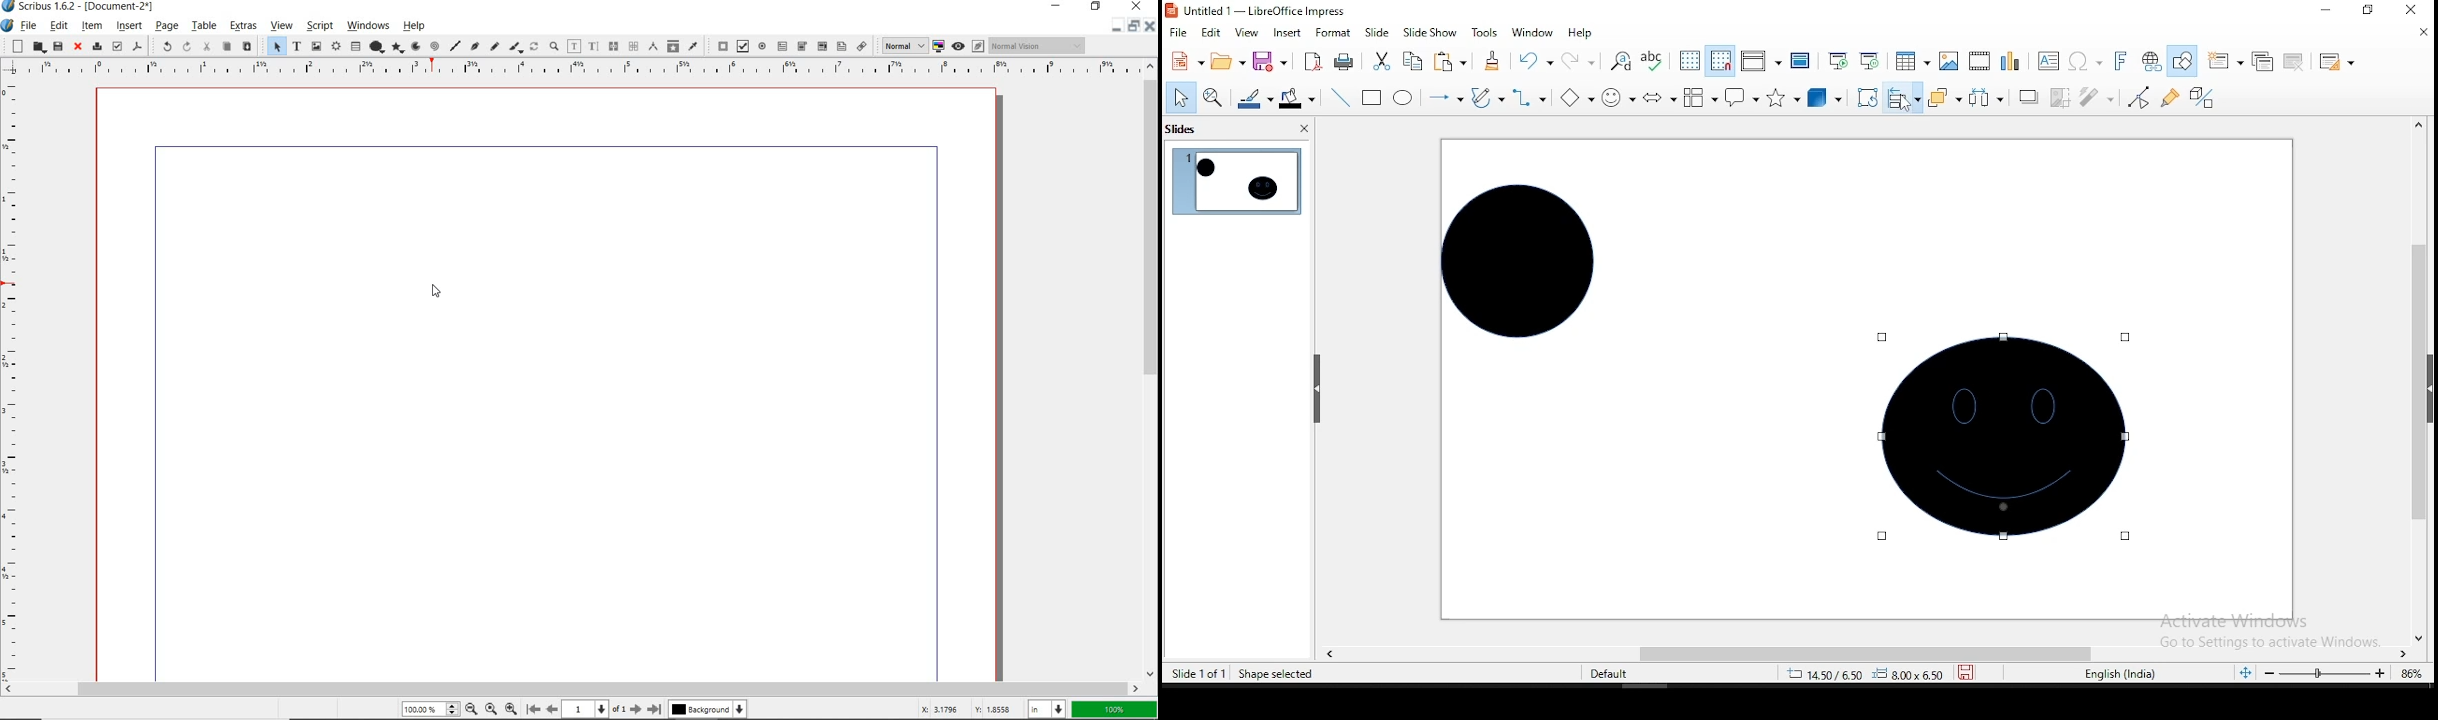 This screenshot has height=728, width=2464. What do you see at coordinates (128, 26) in the screenshot?
I see `insert` at bounding box center [128, 26].